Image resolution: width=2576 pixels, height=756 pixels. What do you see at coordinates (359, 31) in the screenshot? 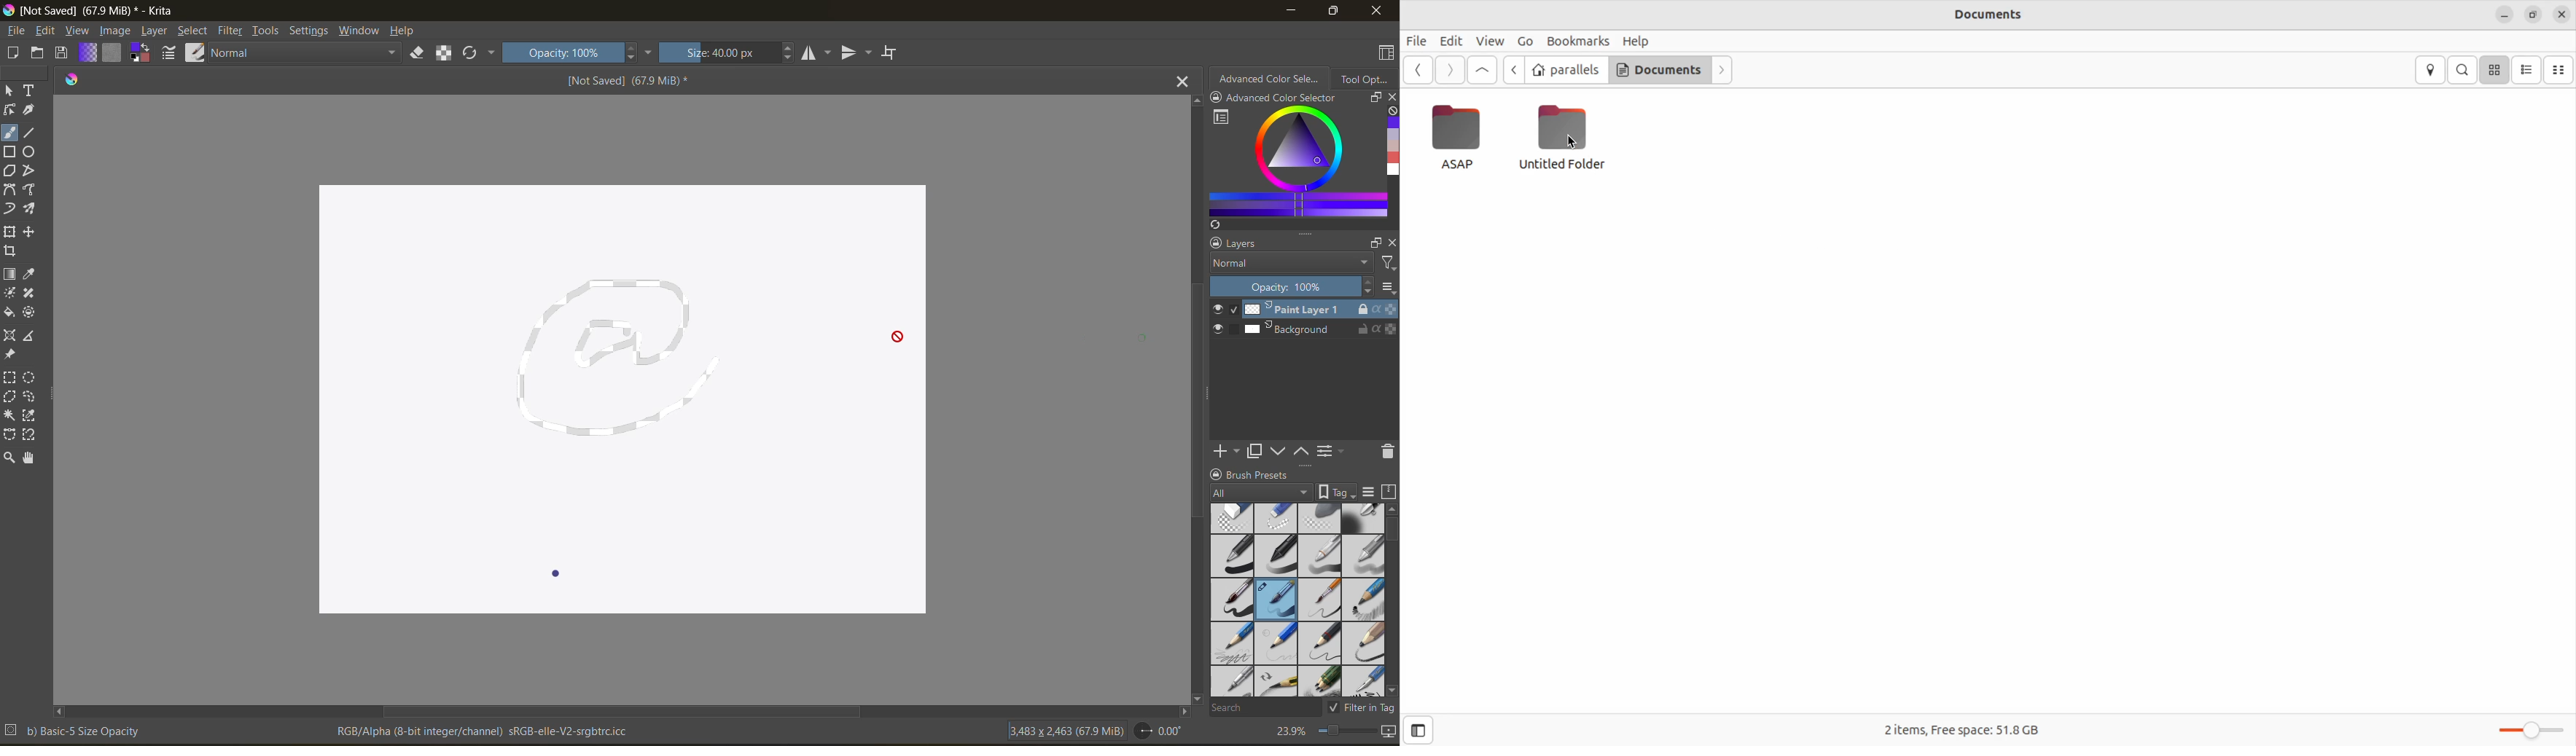
I see `window` at bounding box center [359, 31].